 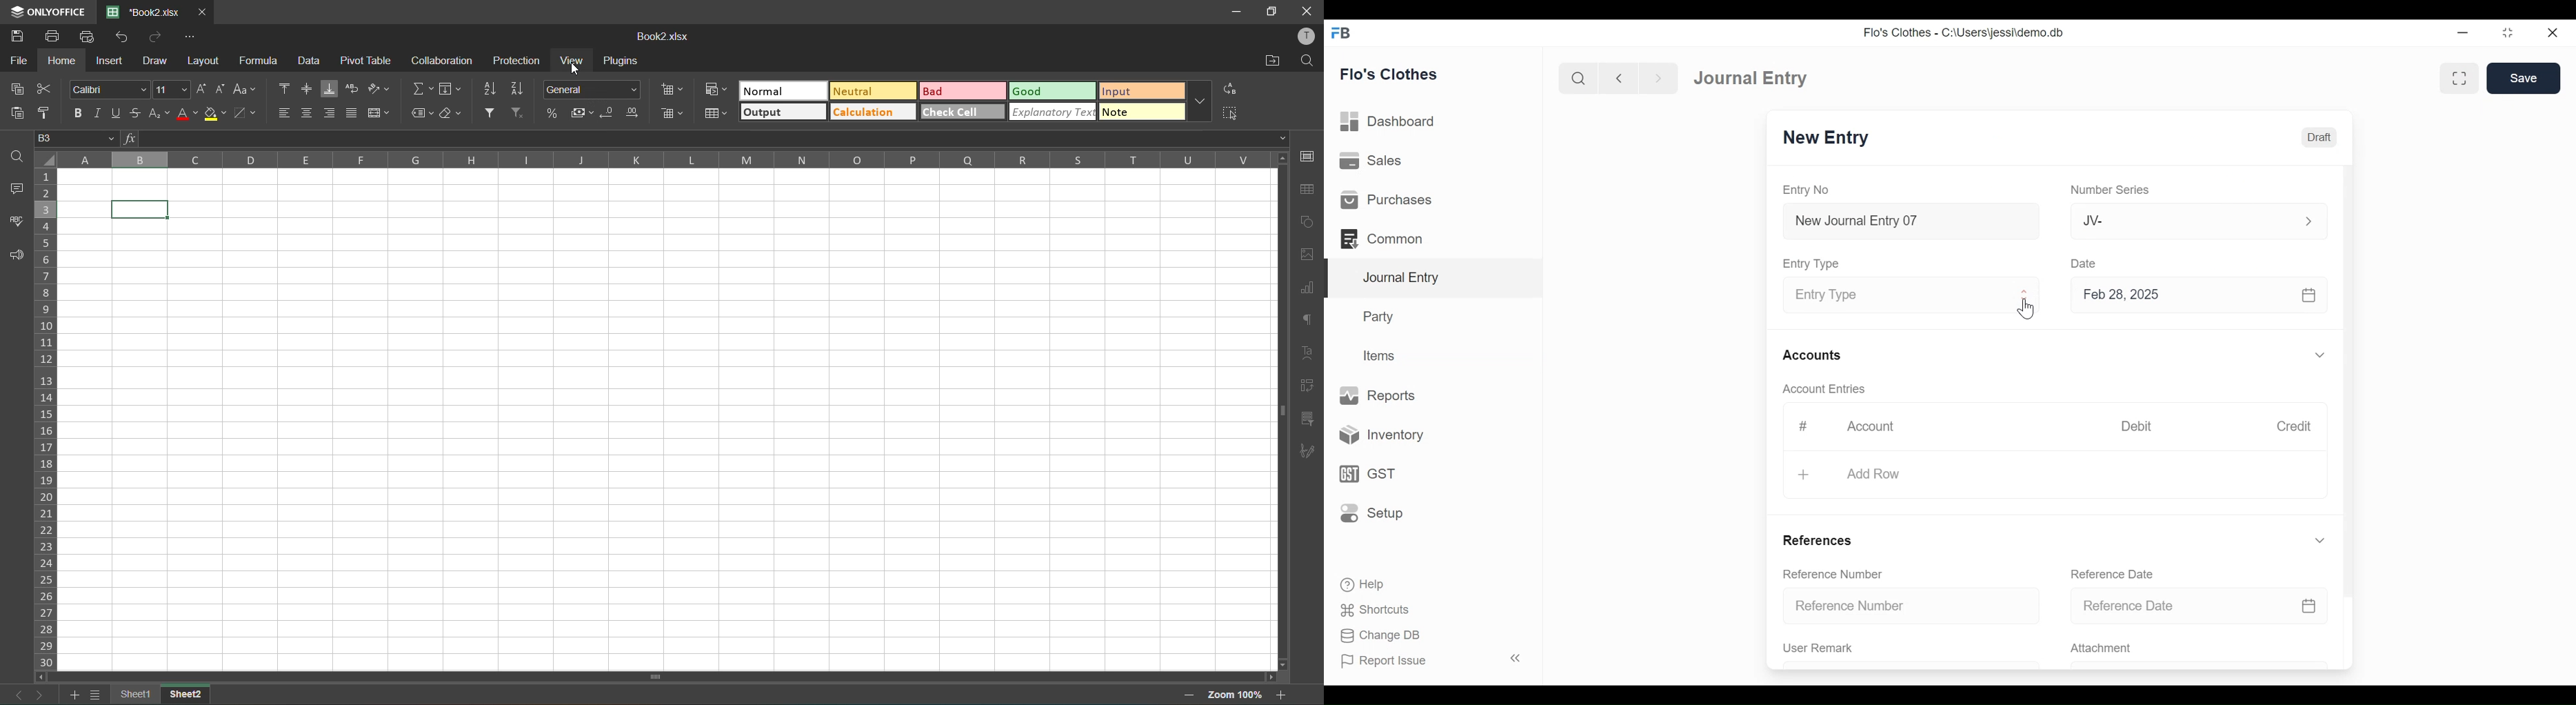 I want to click on Party, so click(x=1381, y=316).